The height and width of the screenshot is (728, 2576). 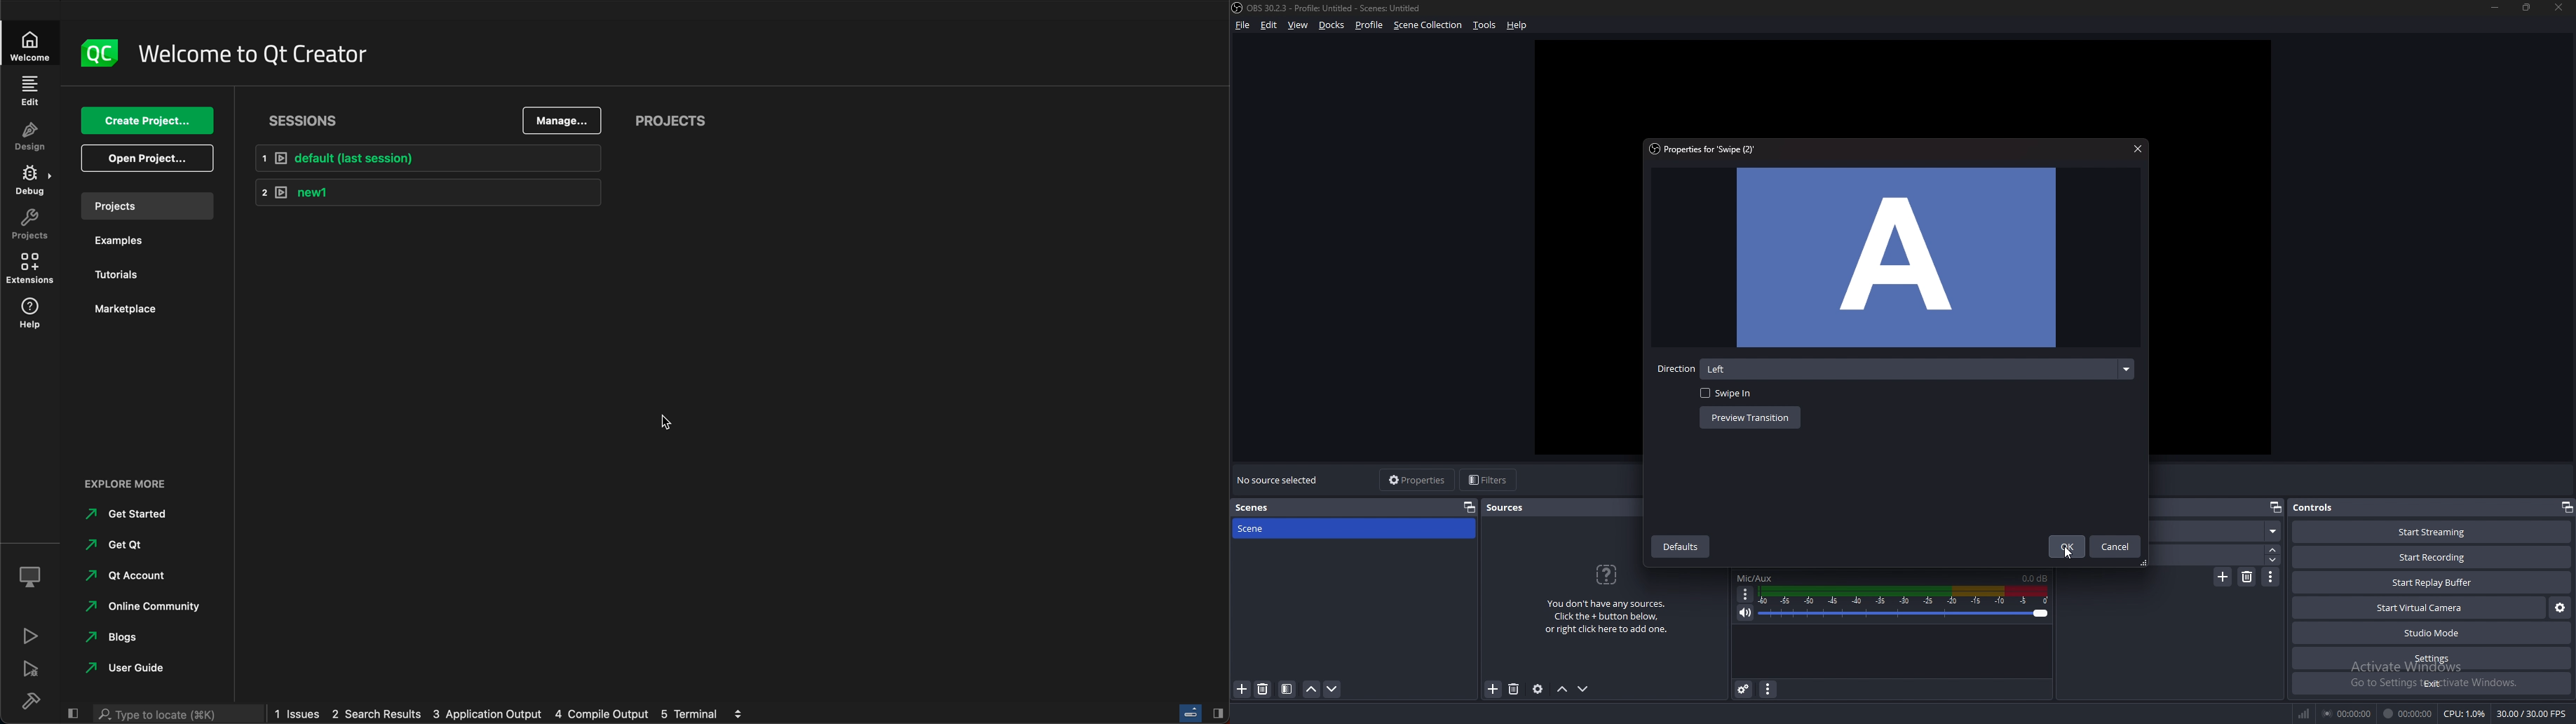 I want to click on Toggle progress bar, so click(x=1189, y=711).